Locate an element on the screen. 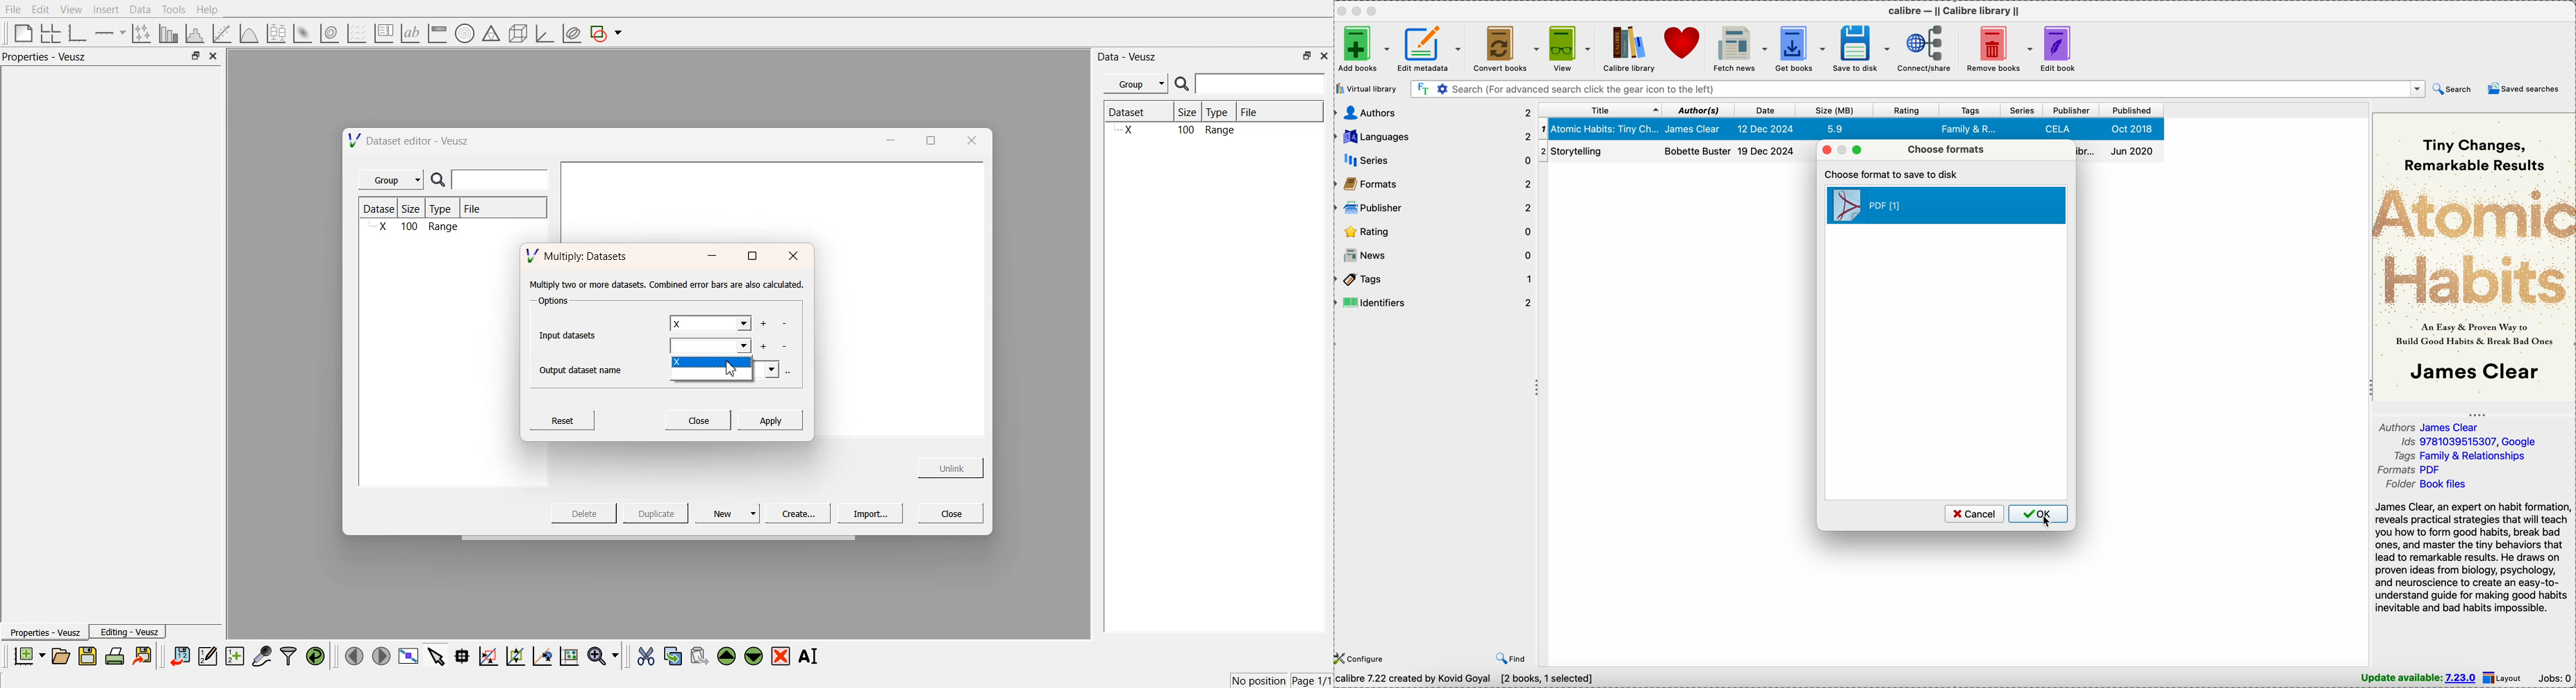 The height and width of the screenshot is (700, 2576). identifiers is located at coordinates (1436, 303).